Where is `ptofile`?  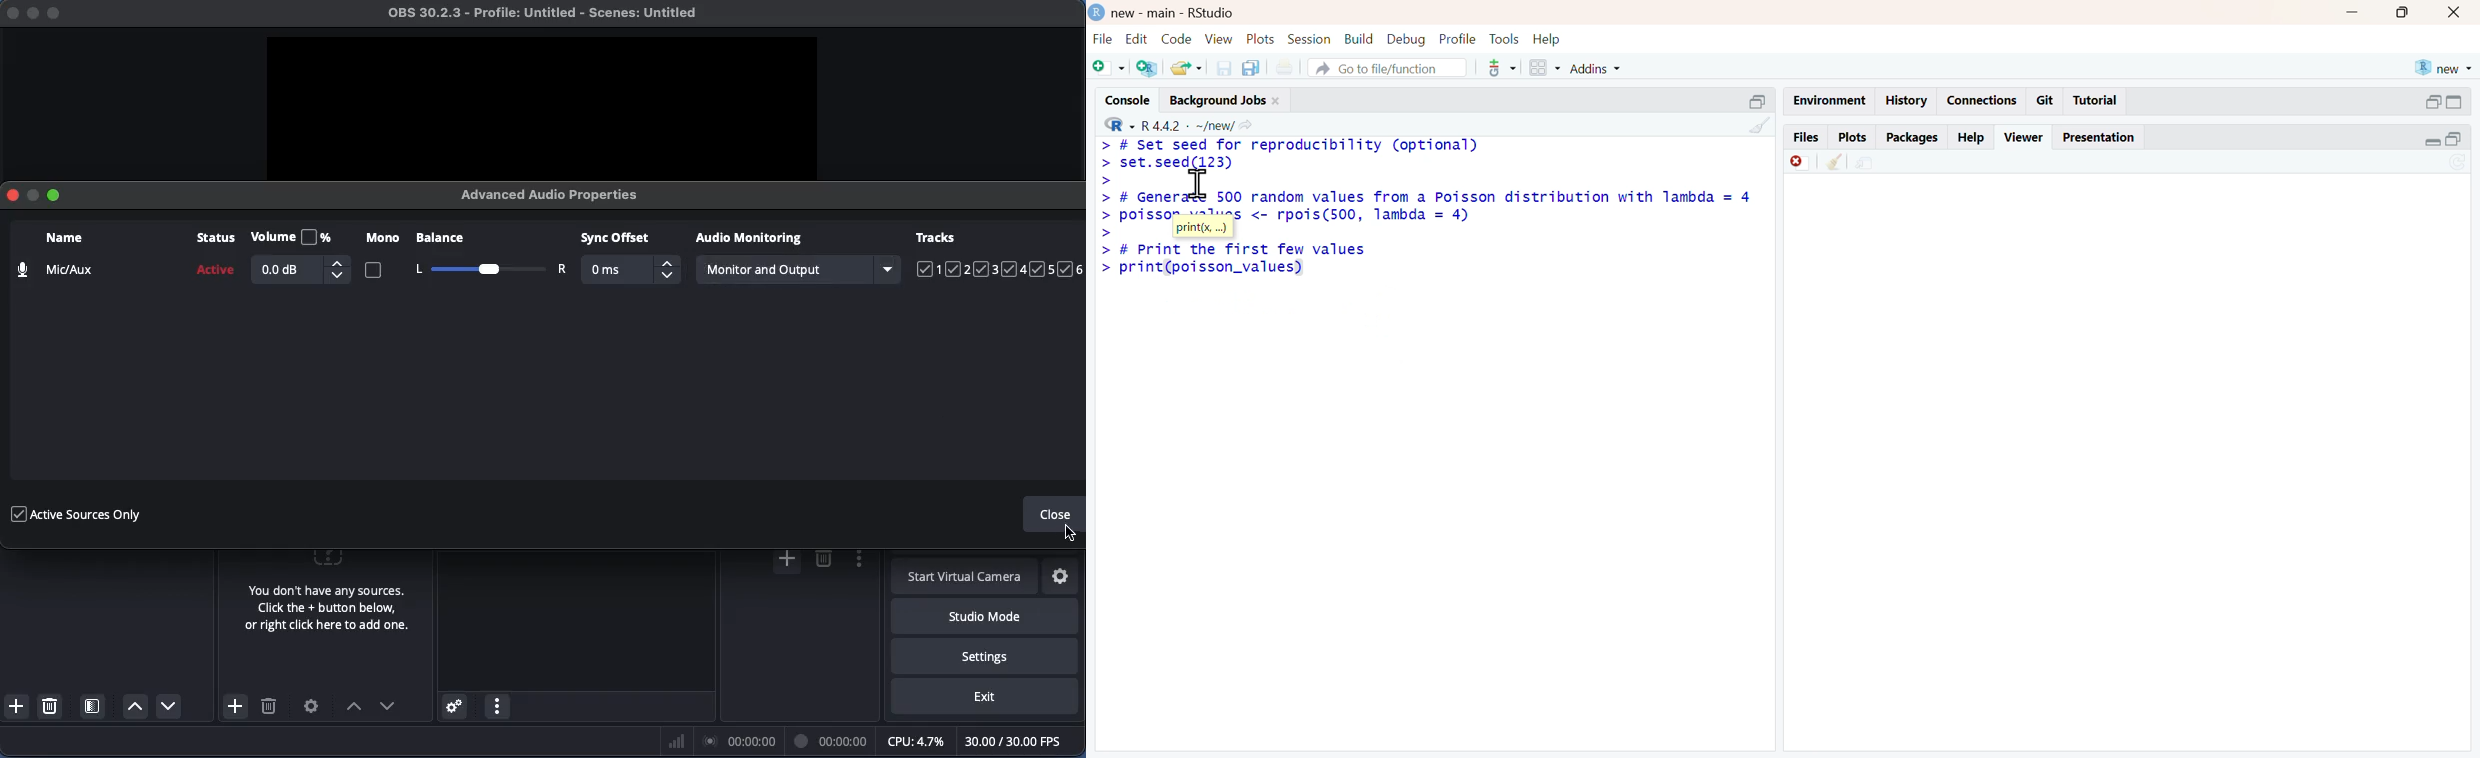 ptofile is located at coordinates (1459, 39).